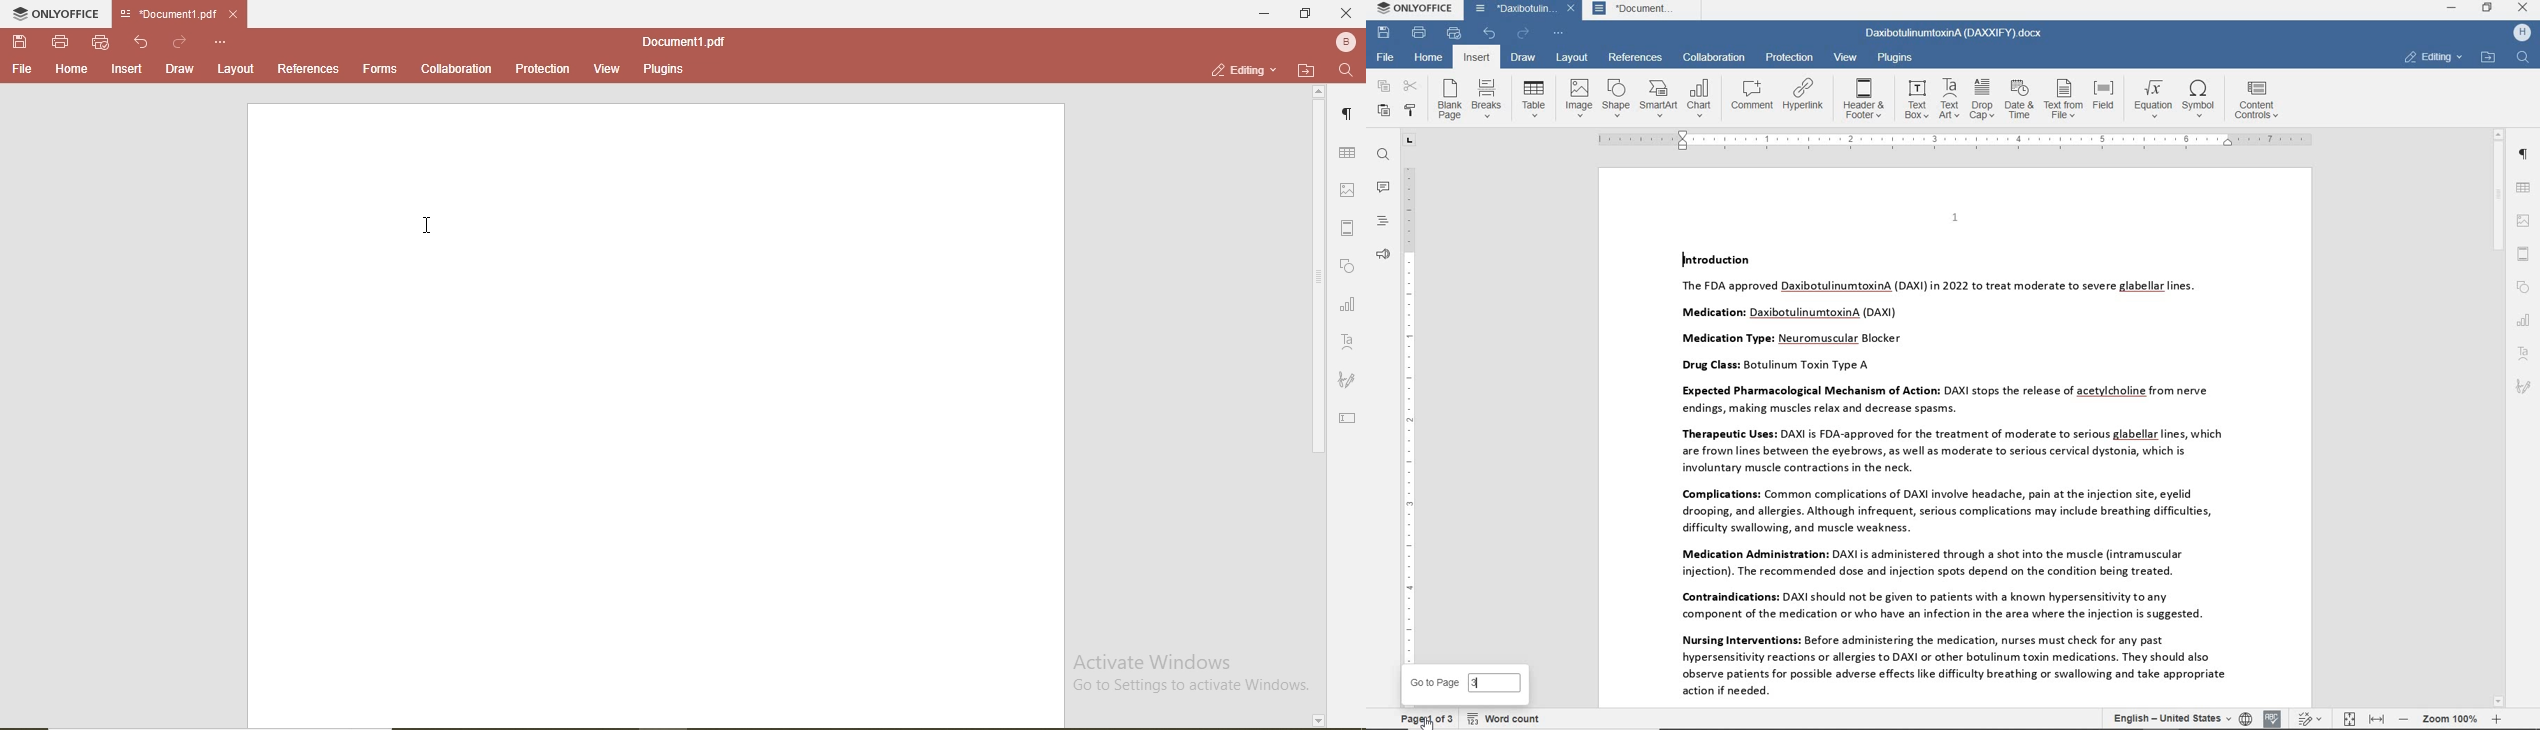 The image size is (2548, 756). I want to click on editing, so click(1246, 68).